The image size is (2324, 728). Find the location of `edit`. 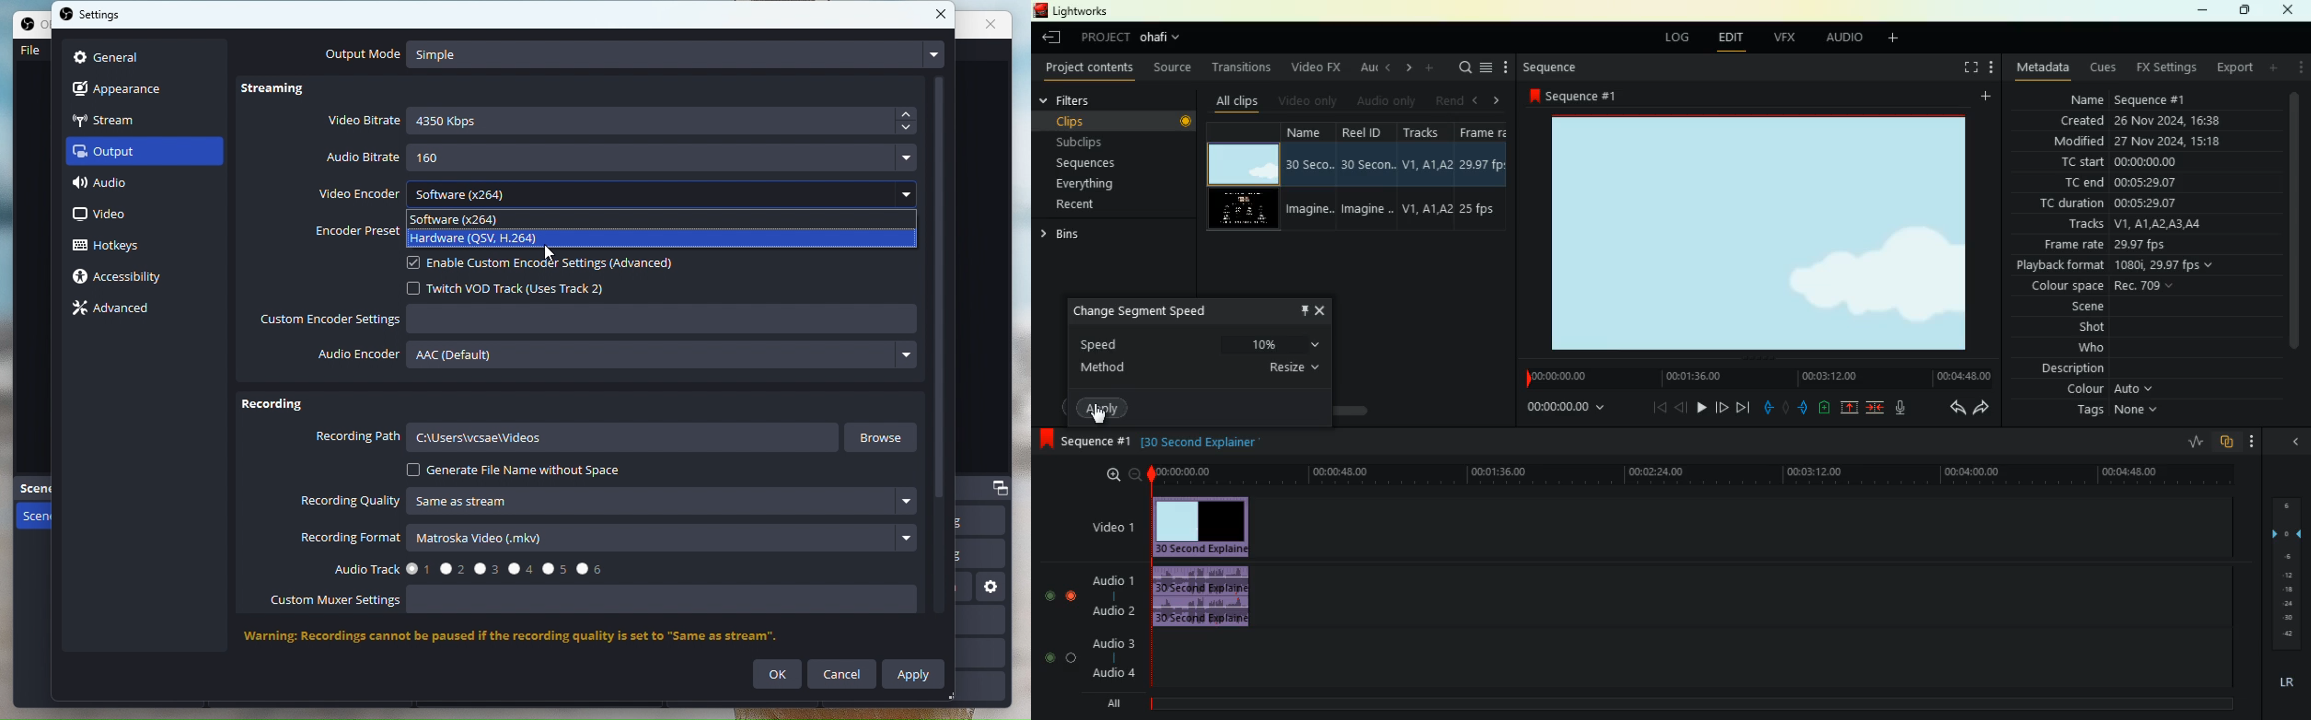

edit is located at coordinates (1736, 40).